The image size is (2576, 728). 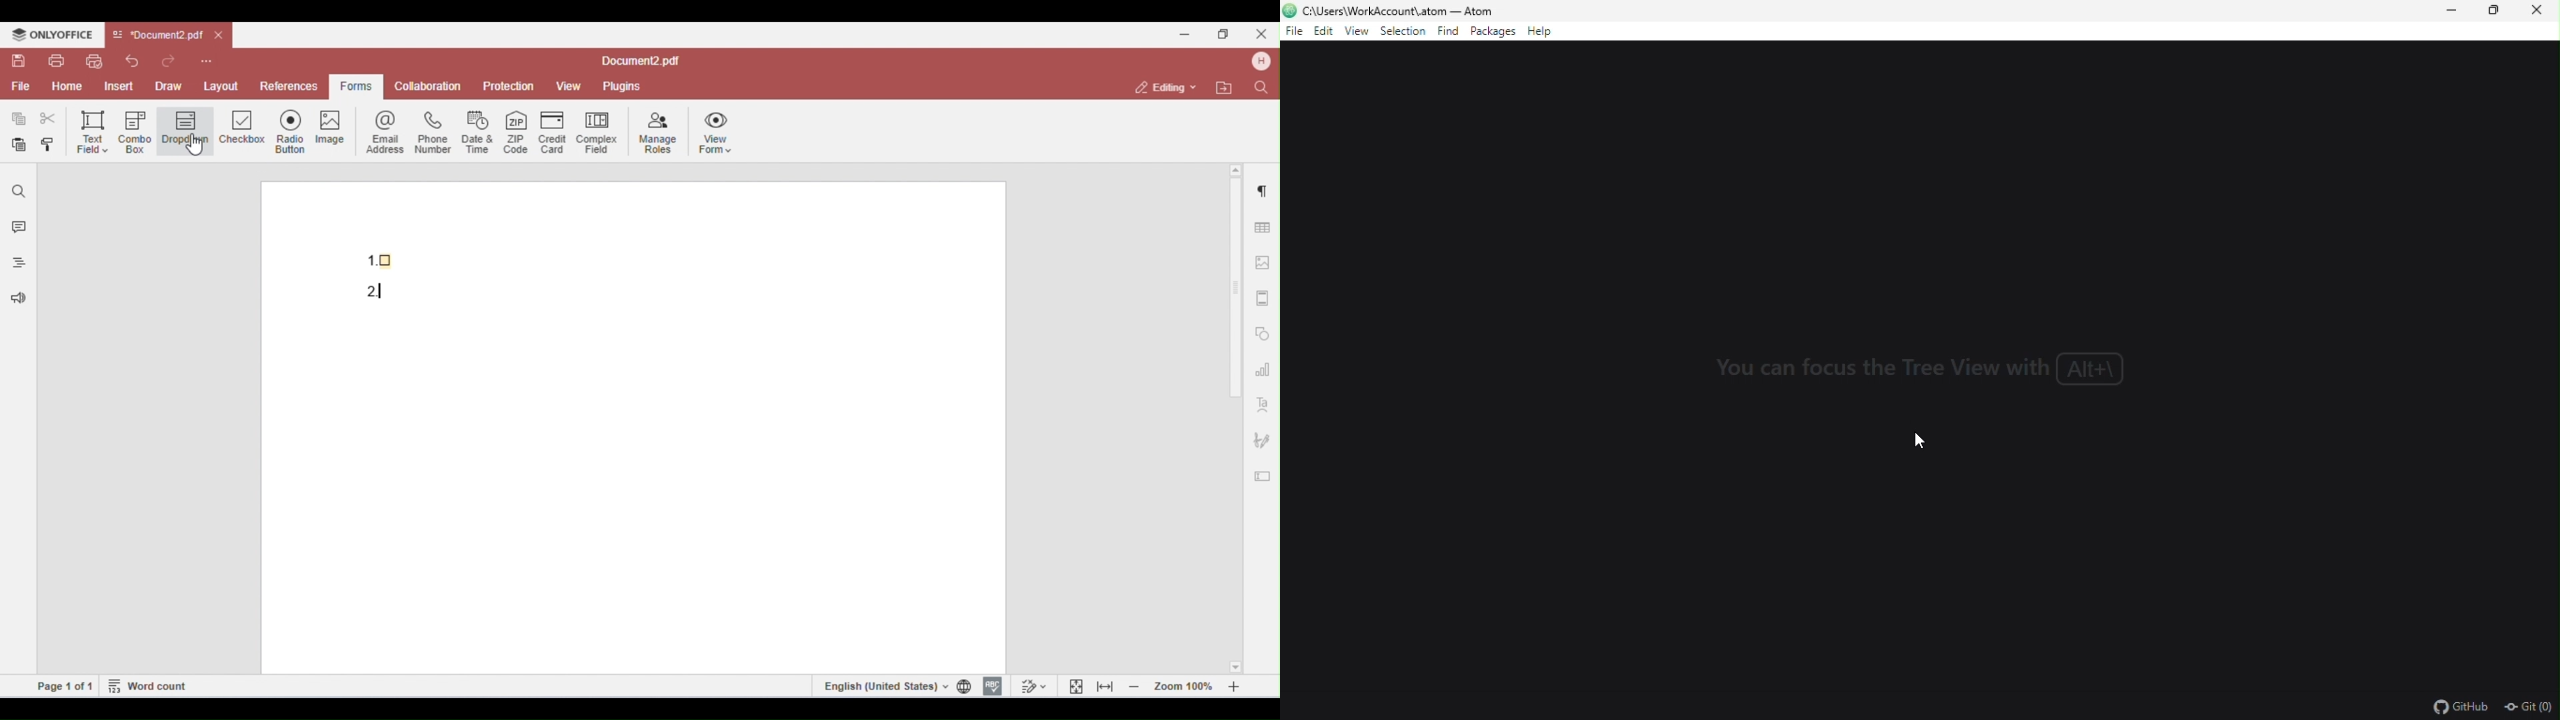 What do you see at coordinates (1403, 31) in the screenshot?
I see `selection` at bounding box center [1403, 31].